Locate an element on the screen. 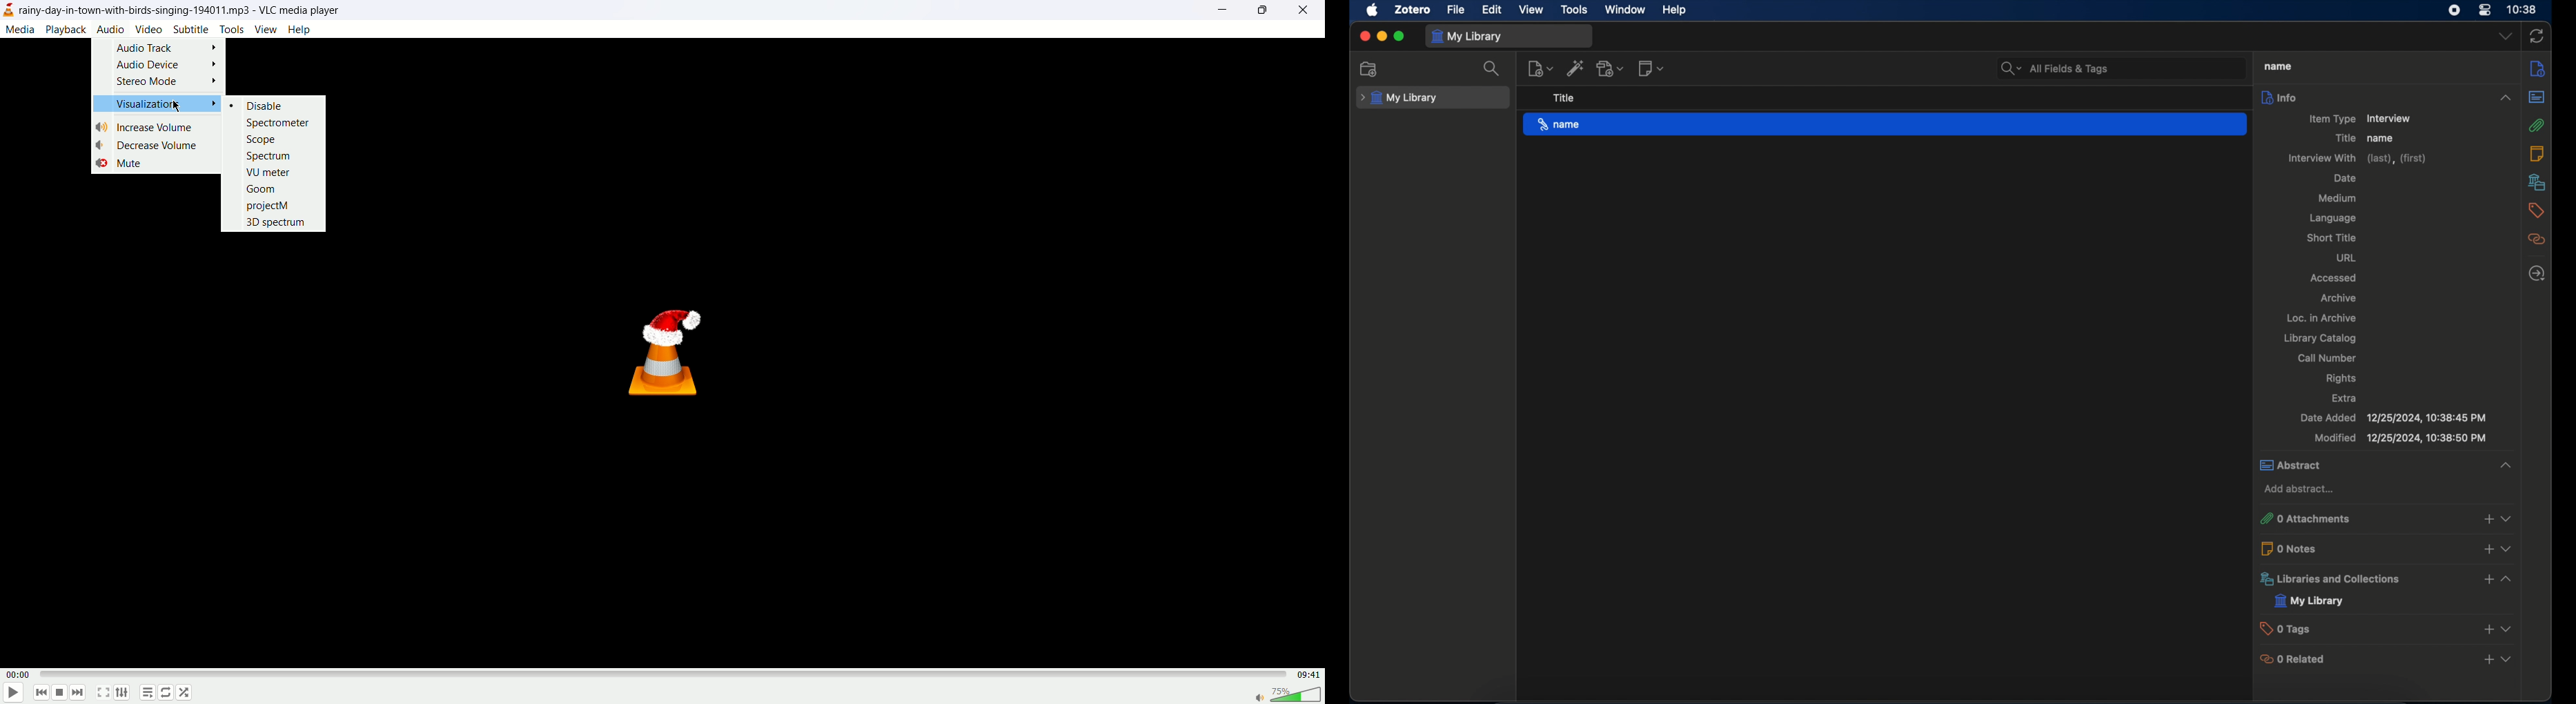 The height and width of the screenshot is (728, 2576). close is located at coordinates (1364, 36).